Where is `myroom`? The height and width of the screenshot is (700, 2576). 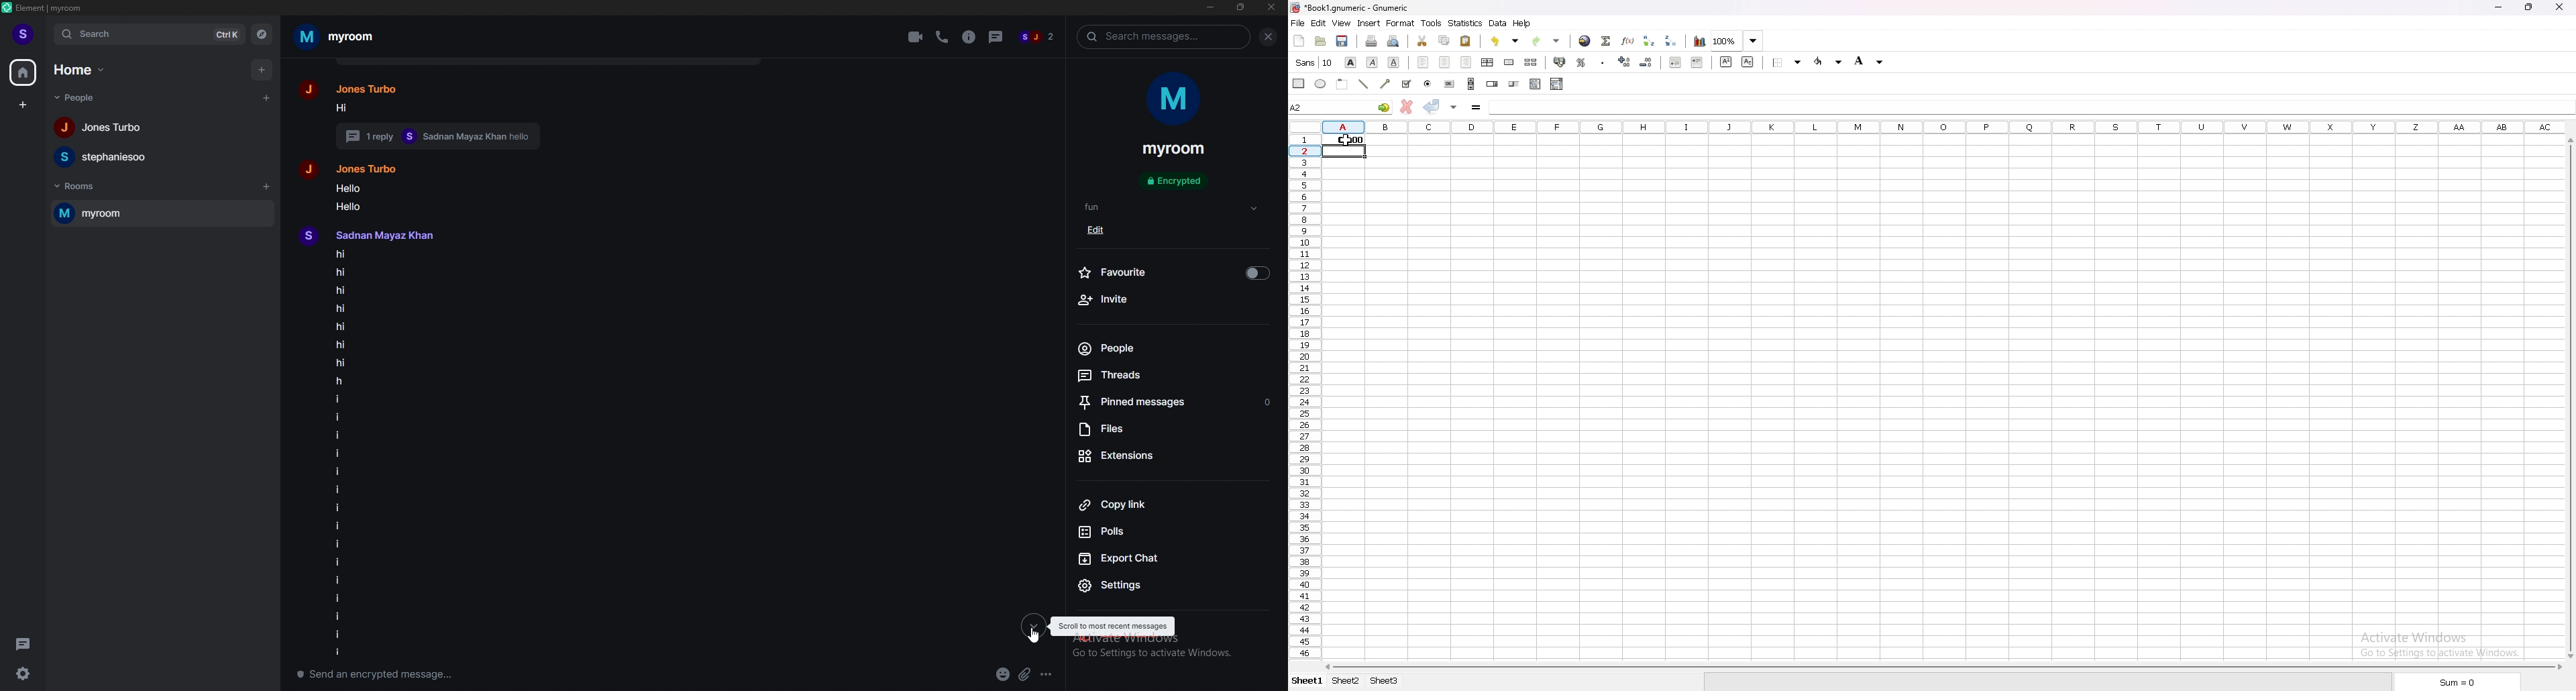
myroom is located at coordinates (164, 214).